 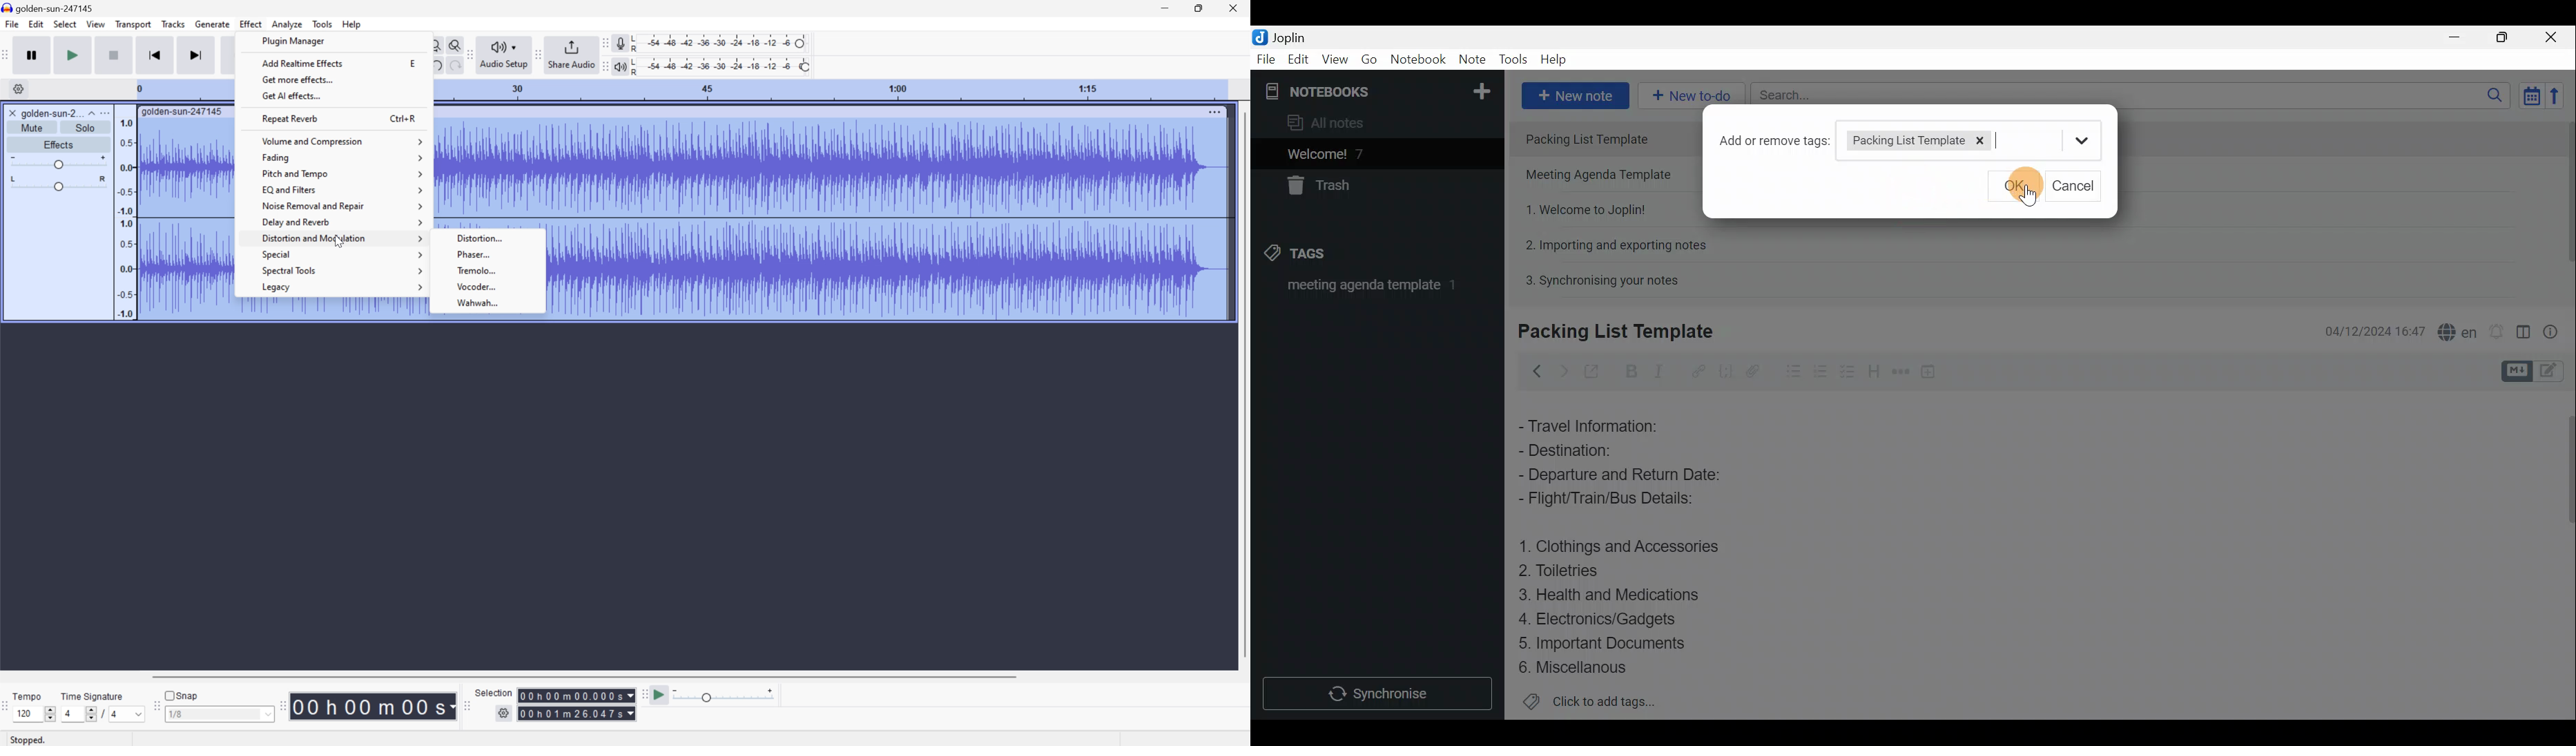 What do you see at coordinates (1471, 60) in the screenshot?
I see `Note` at bounding box center [1471, 60].